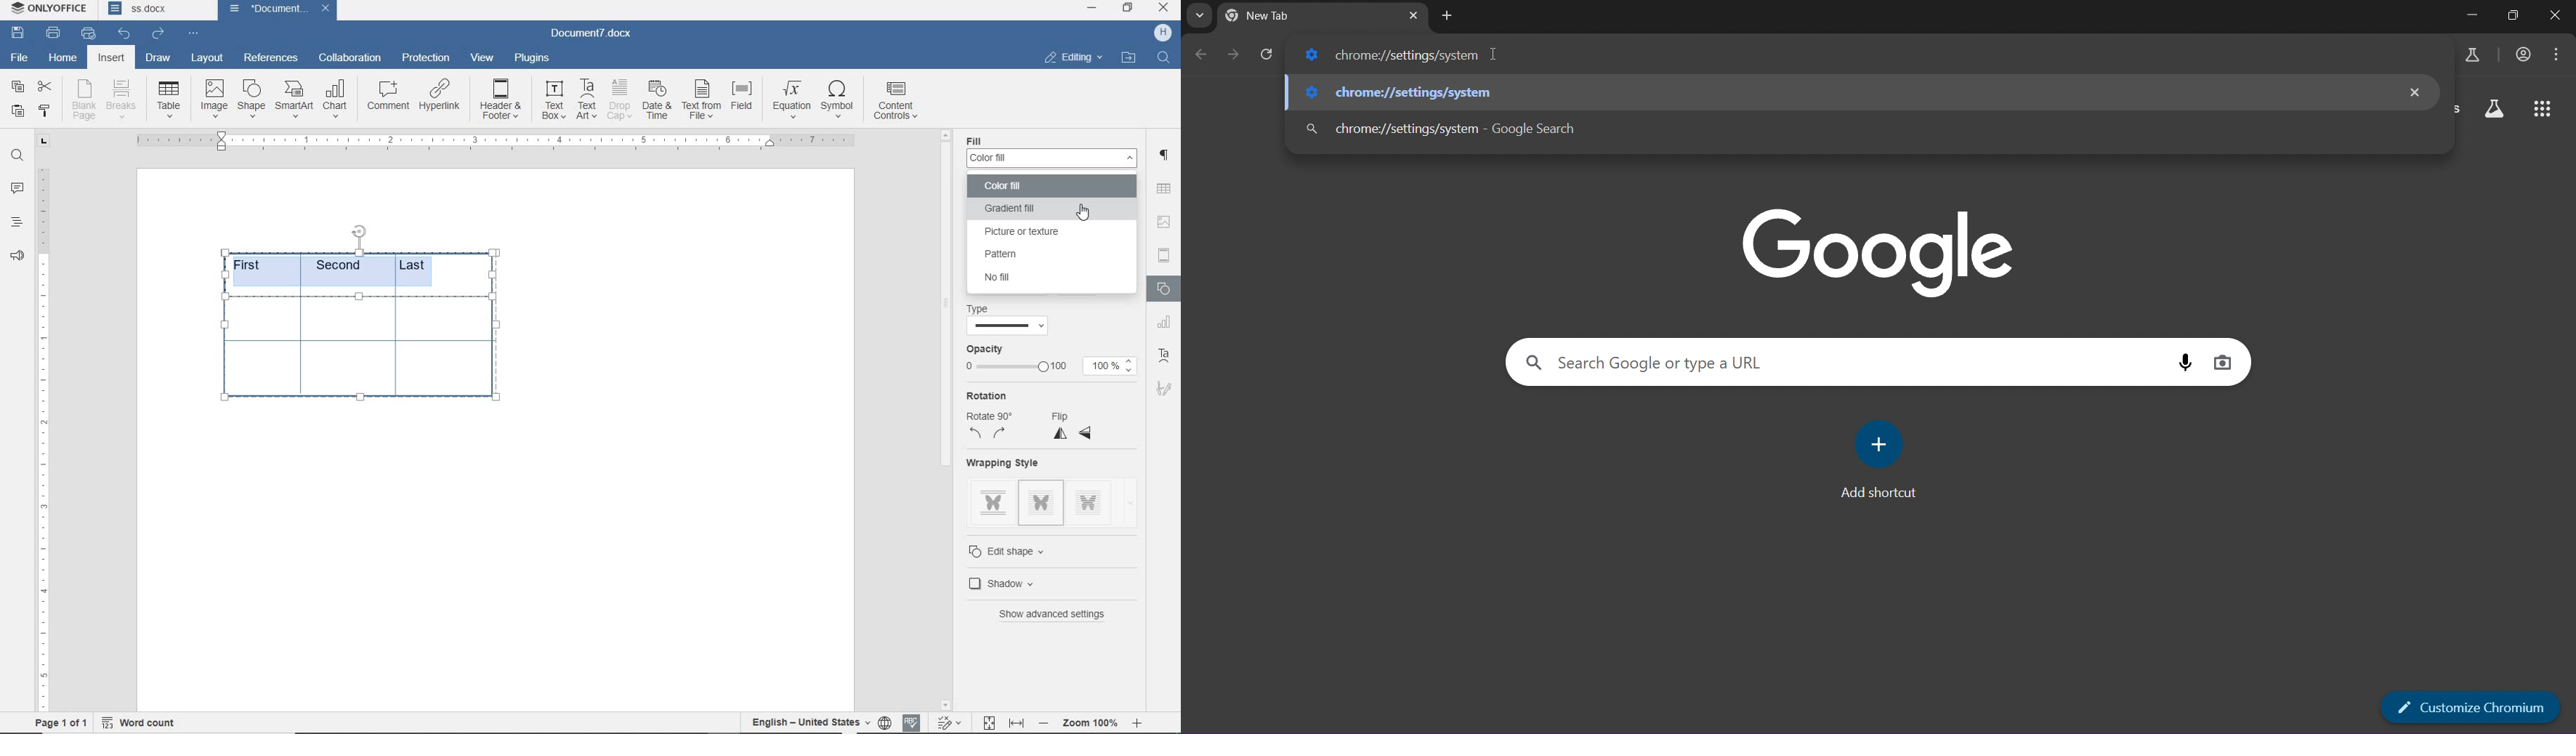  What do you see at coordinates (17, 110) in the screenshot?
I see `paste` at bounding box center [17, 110].